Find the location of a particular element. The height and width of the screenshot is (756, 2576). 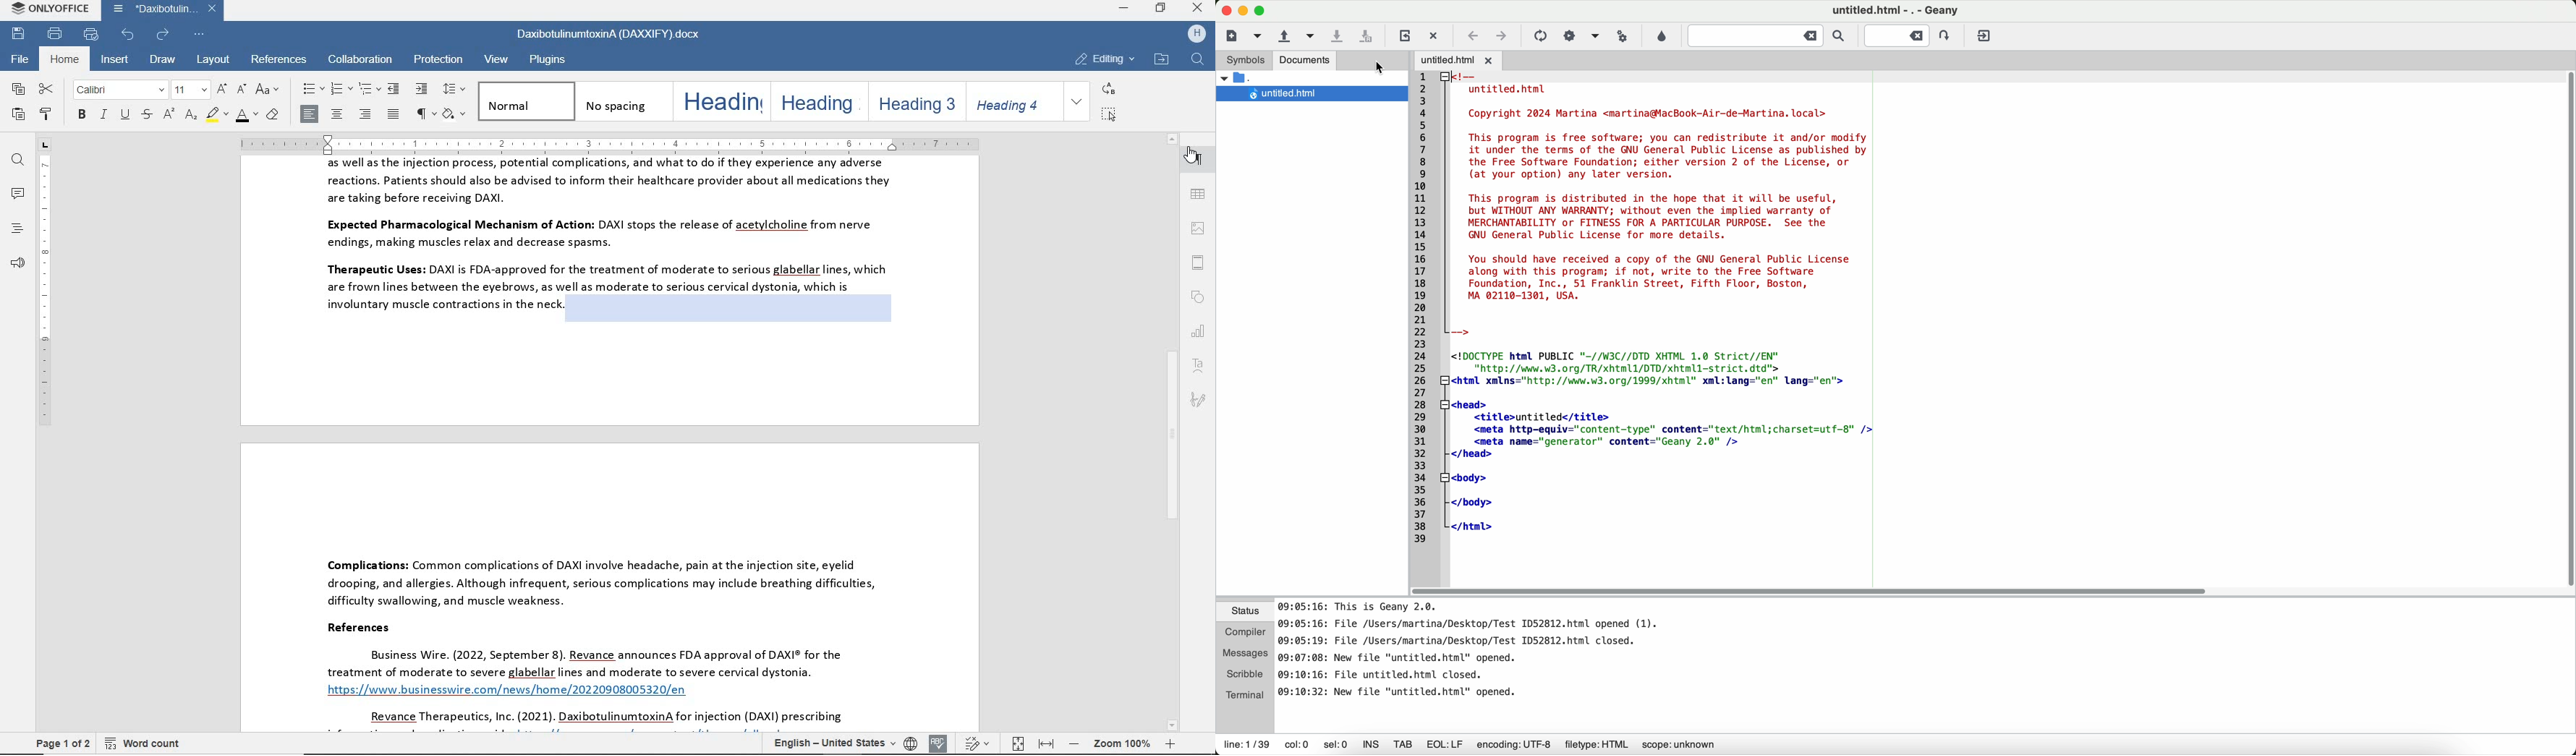

bold is located at coordinates (81, 116).